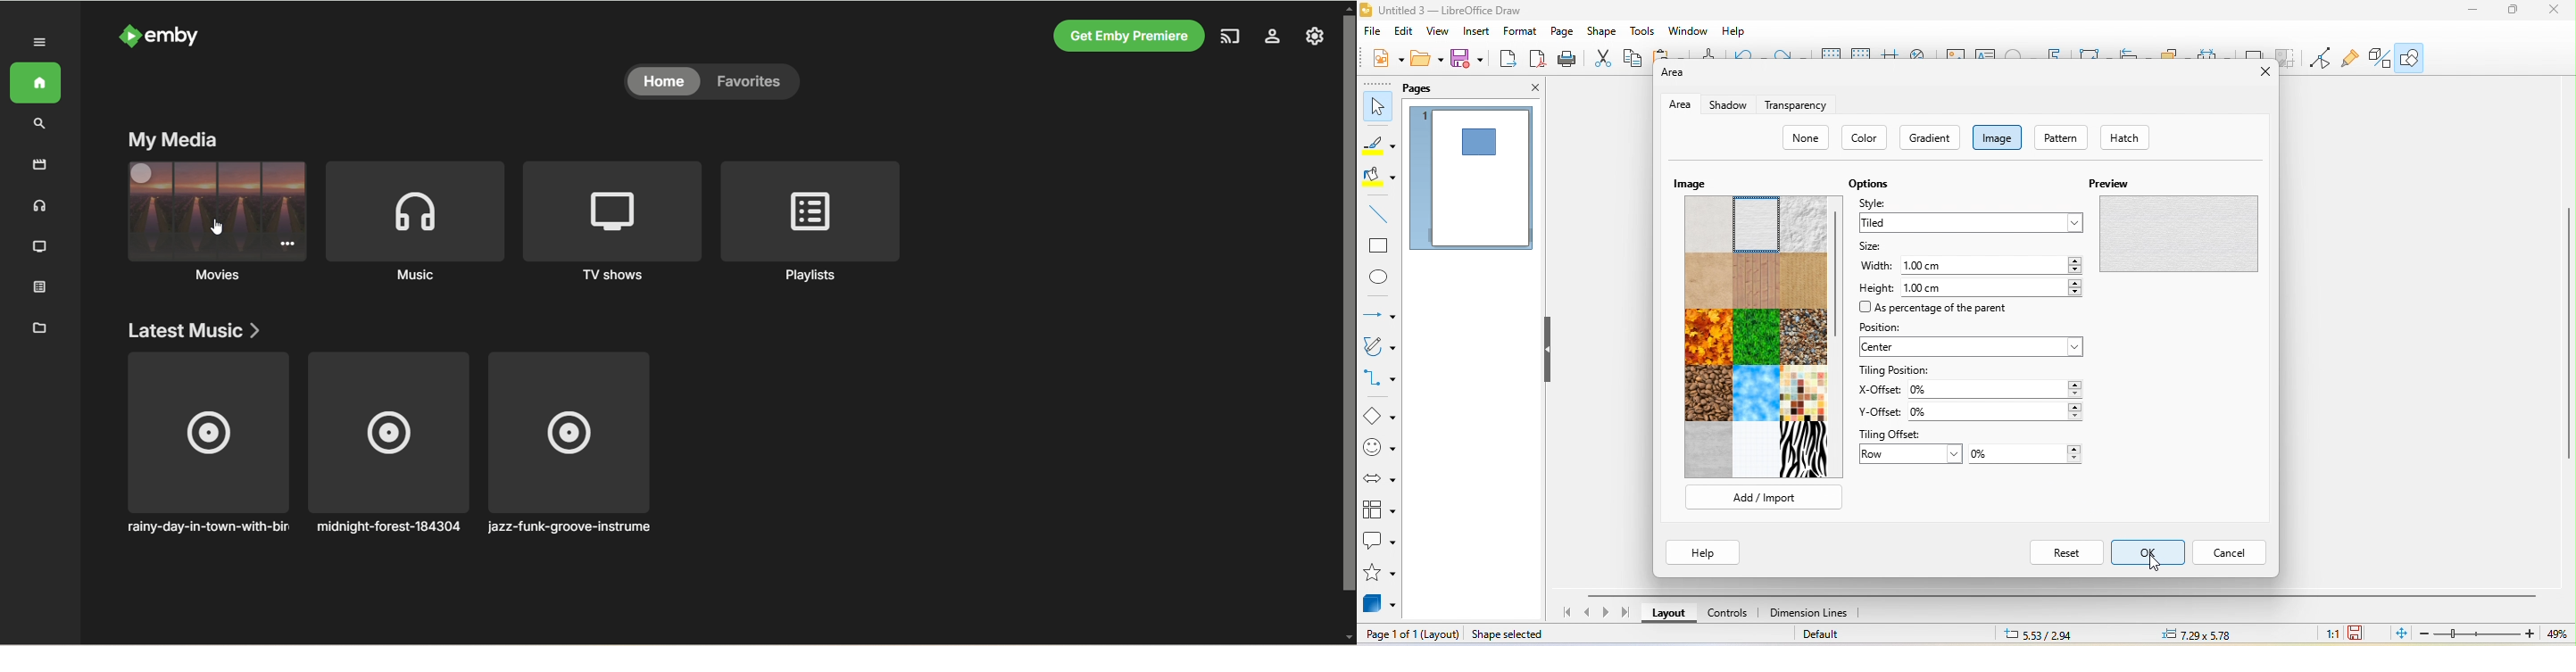 Image resolution: width=2576 pixels, height=672 pixels. What do you see at coordinates (2492, 635) in the screenshot?
I see `zoom` at bounding box center [2492, 635].